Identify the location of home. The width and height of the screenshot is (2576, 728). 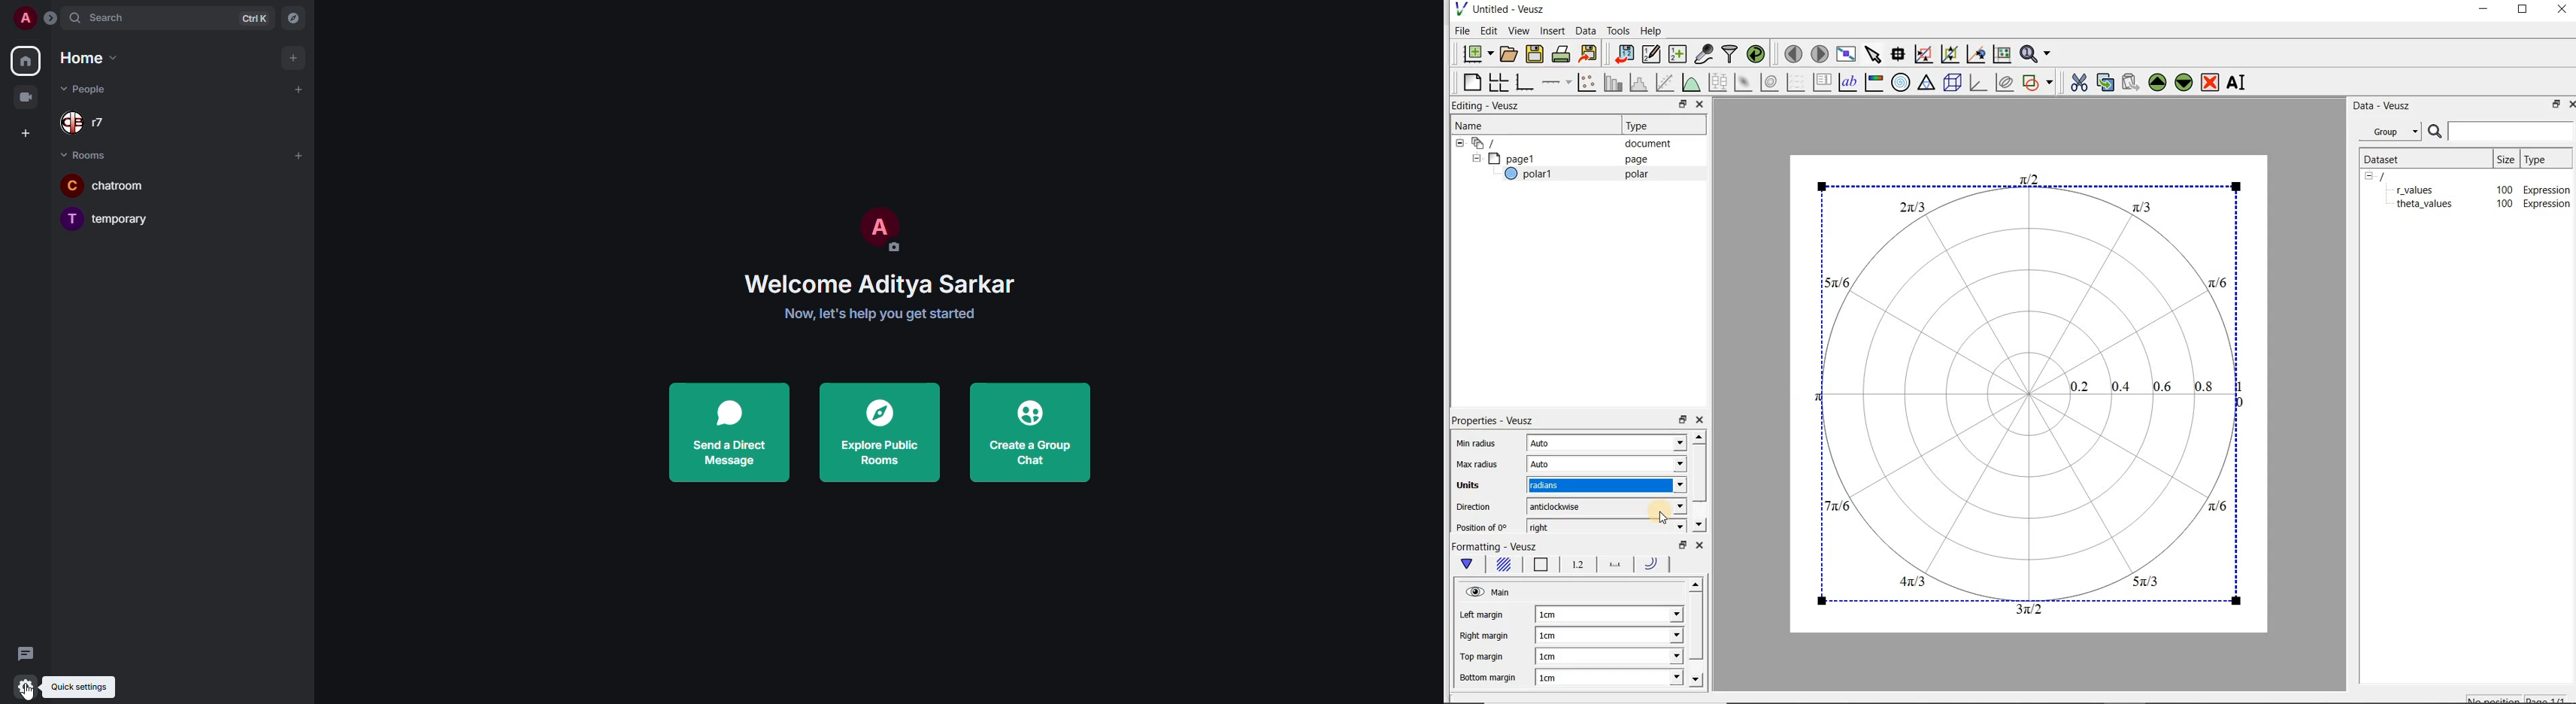
(86, 59).